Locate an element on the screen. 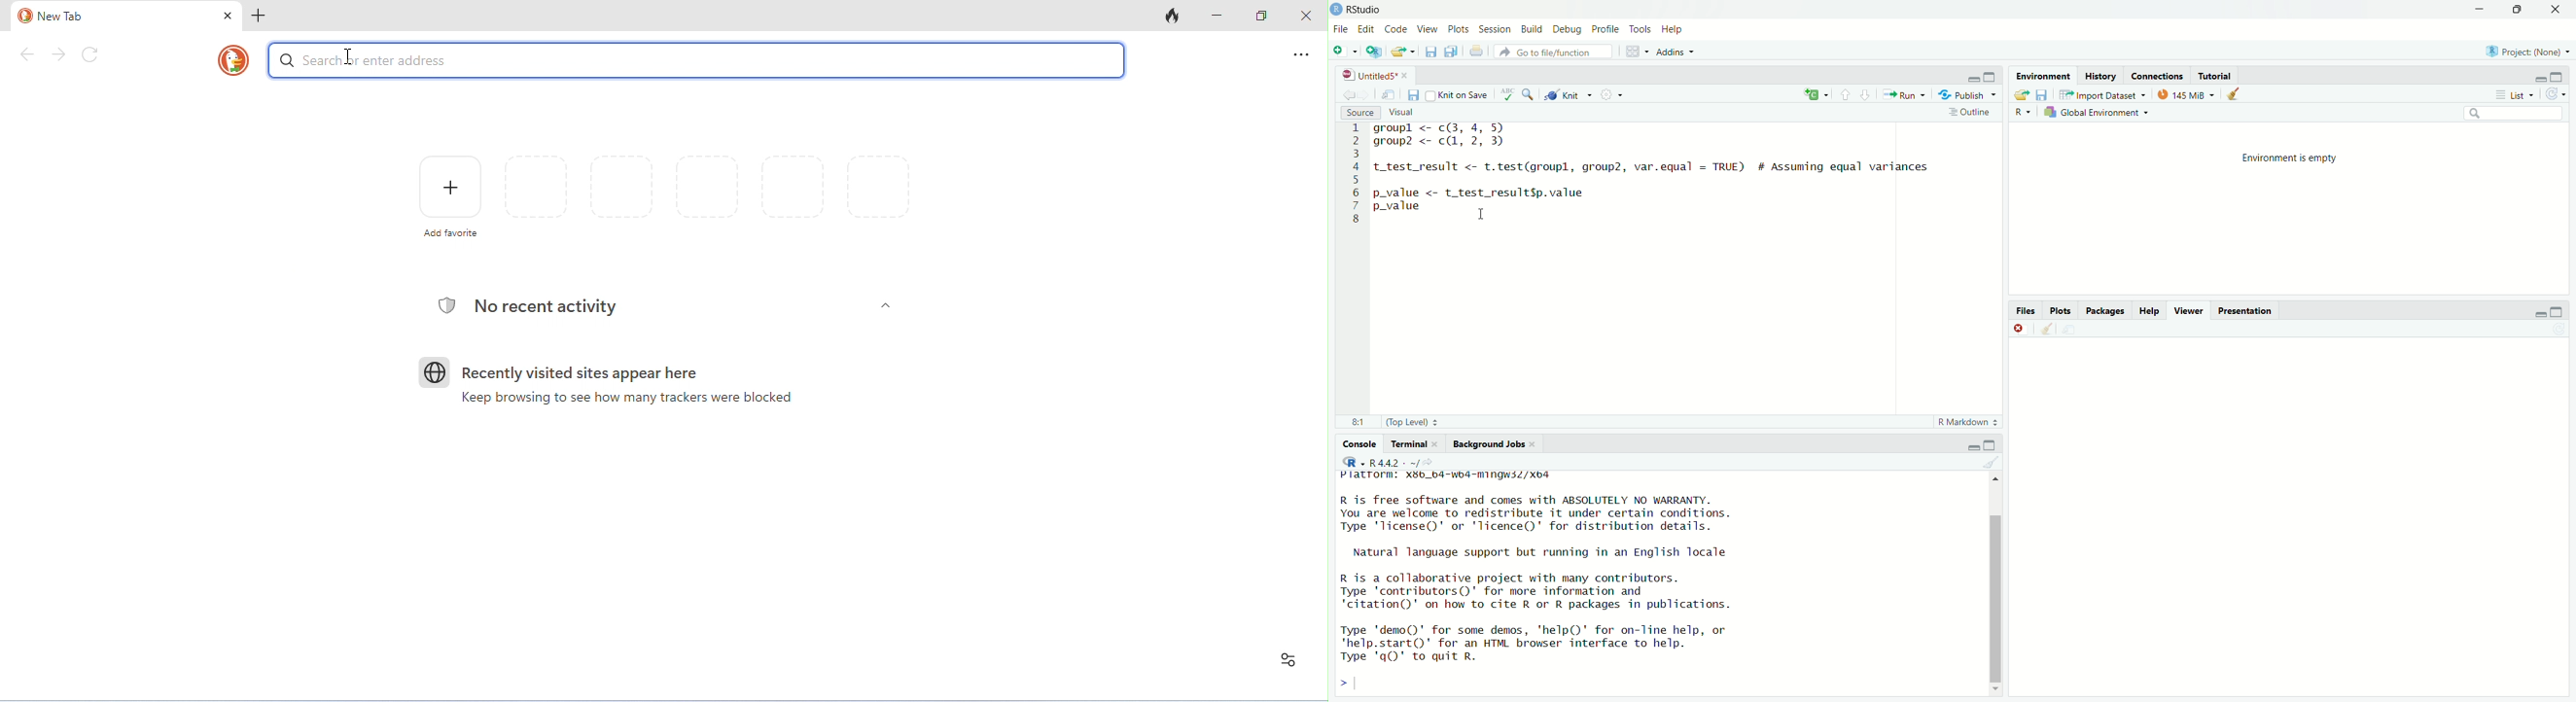  Go to file/function is located at coordinates (1556, 52).